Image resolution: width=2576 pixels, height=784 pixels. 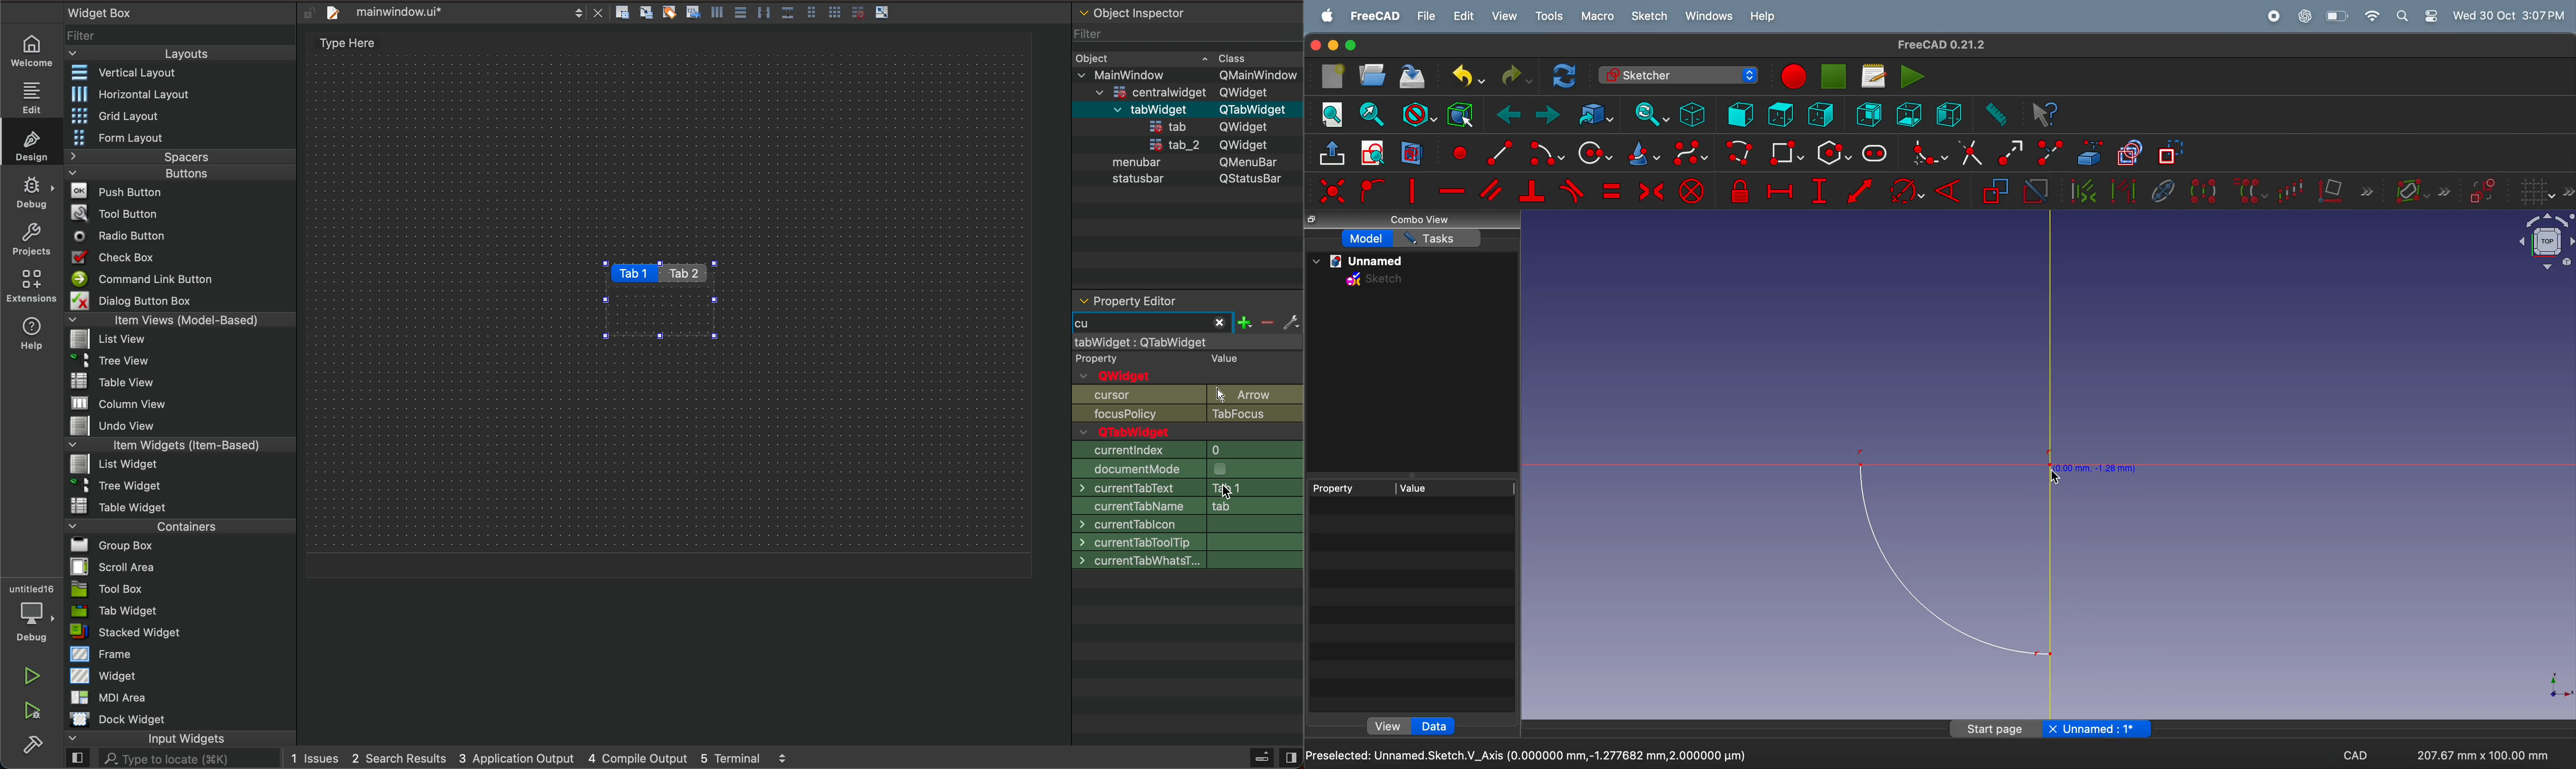 I want to click on mainwindow, so click(x=1190, y=341).